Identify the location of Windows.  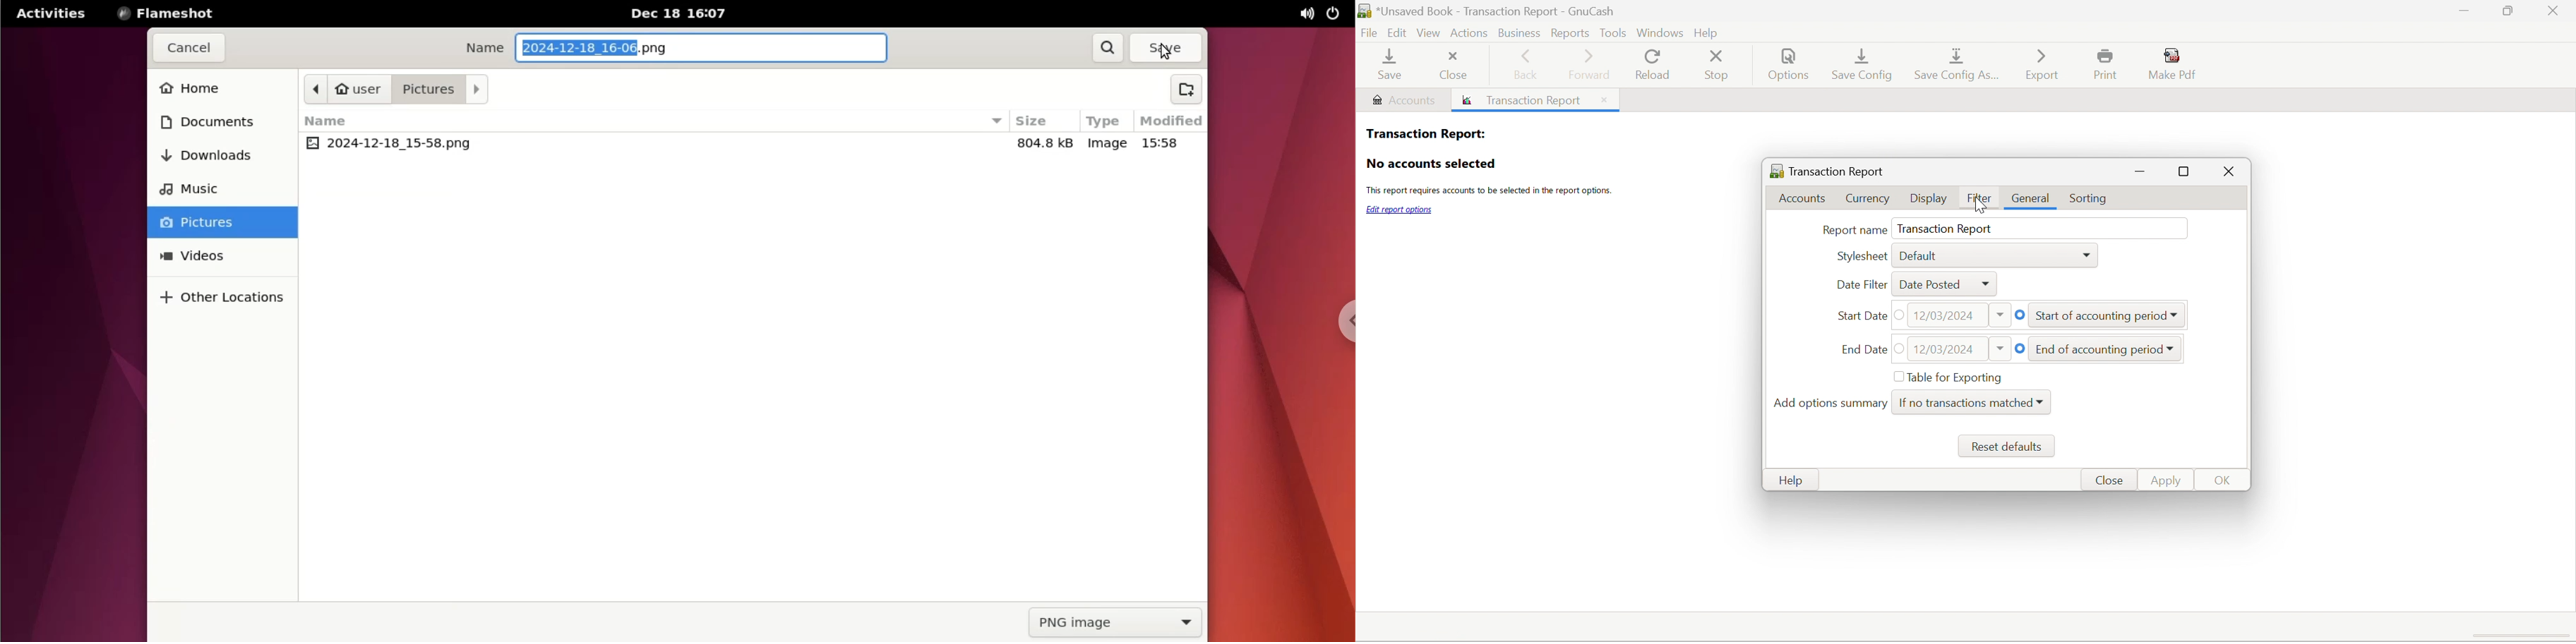
(1659, 32).